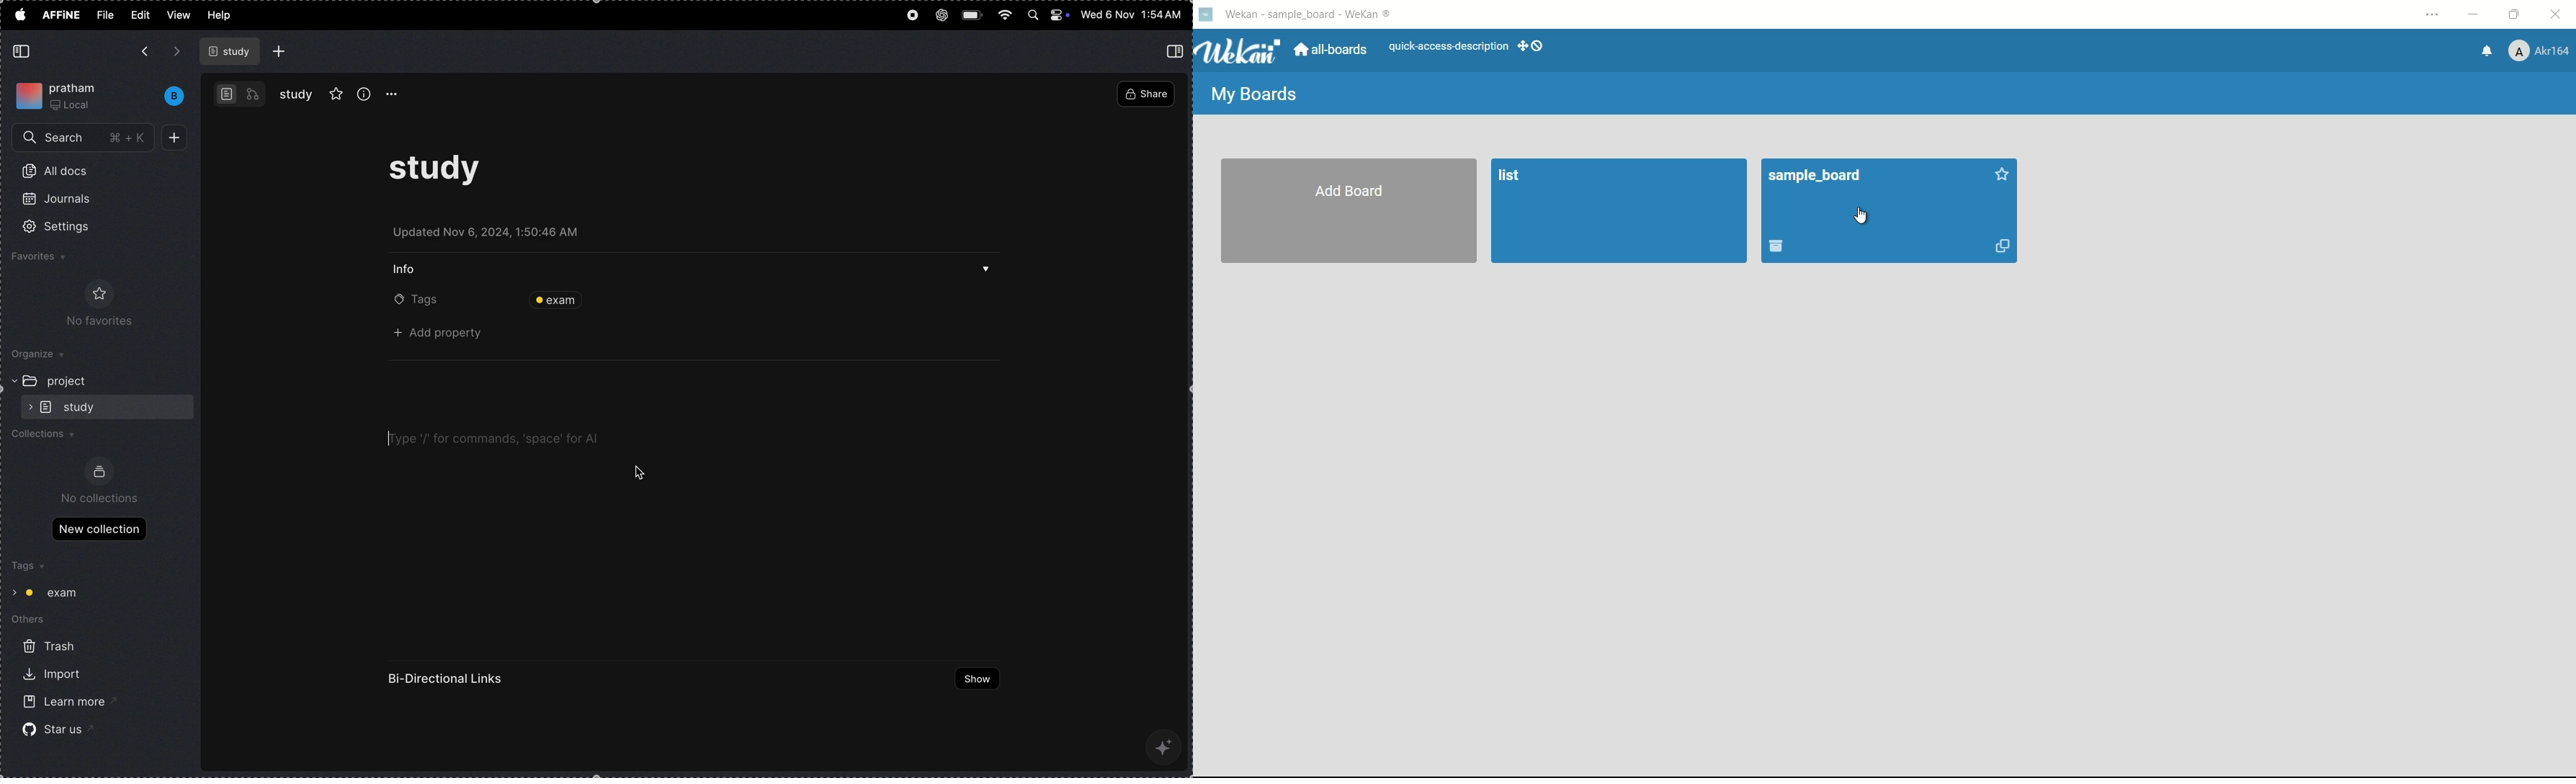  I want to click on quick-access-description, so click(1446, 45).